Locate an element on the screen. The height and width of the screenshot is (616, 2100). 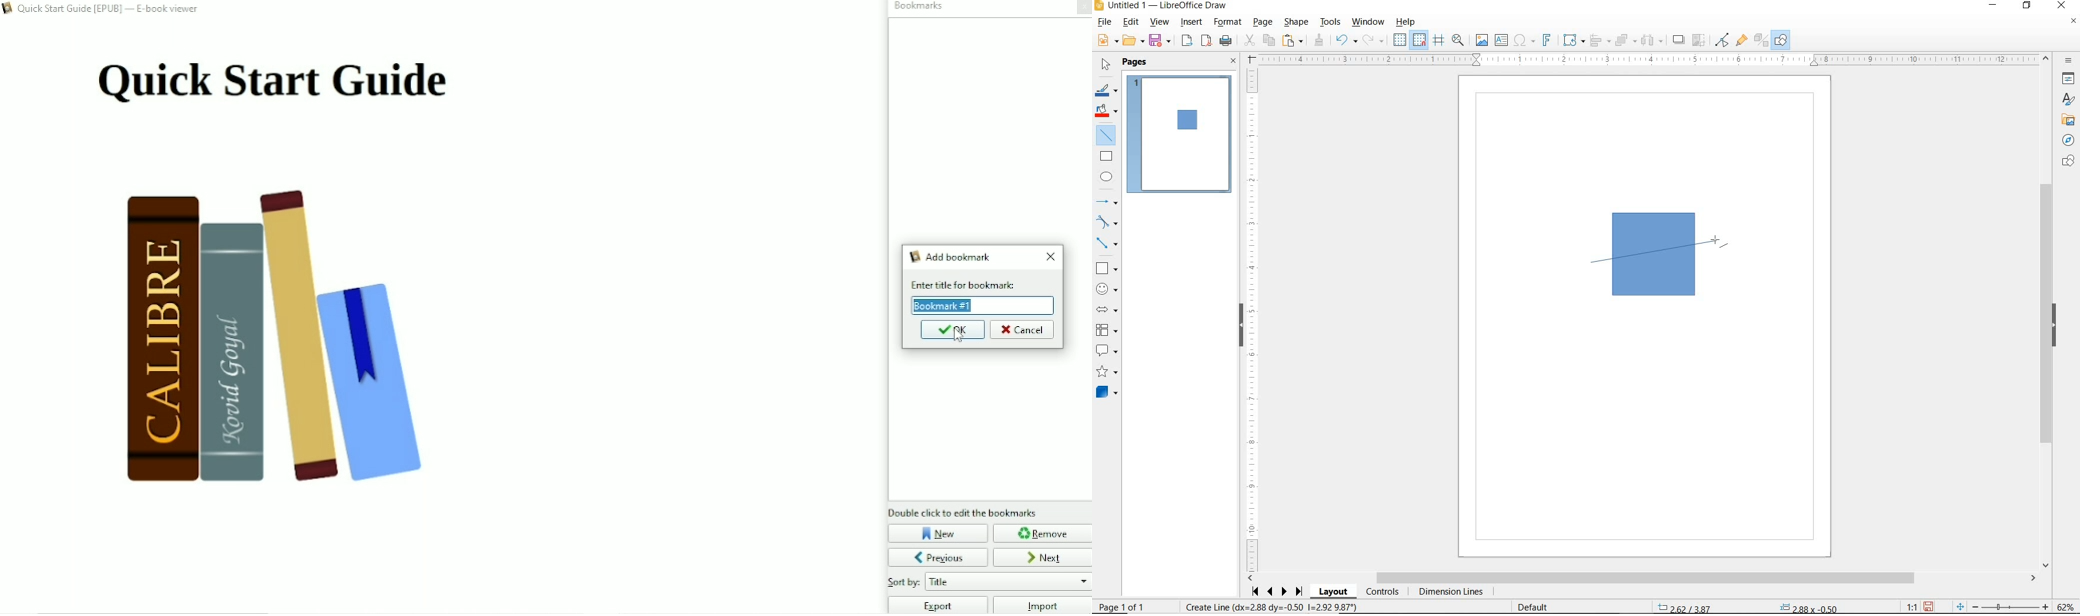
NEW is located at coordinates (1107, 41).